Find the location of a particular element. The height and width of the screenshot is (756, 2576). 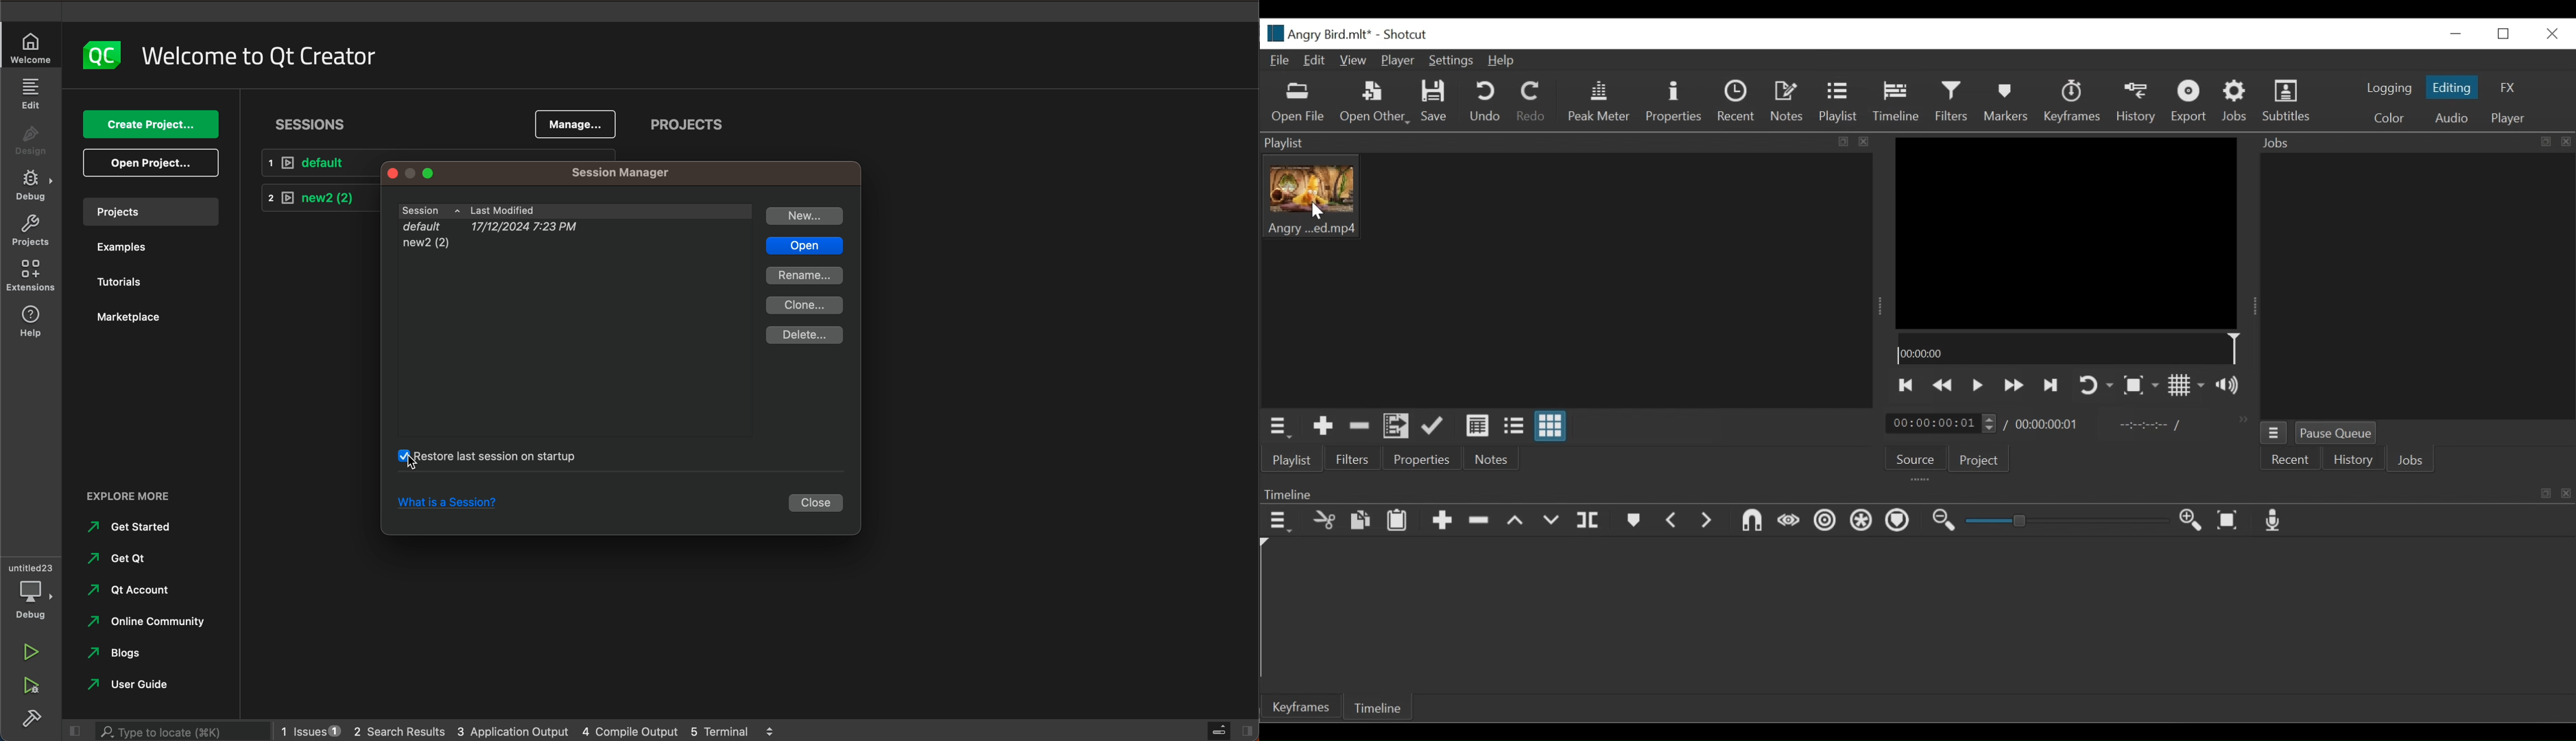

Play quickly backward is located at coordinates (1944, 386).